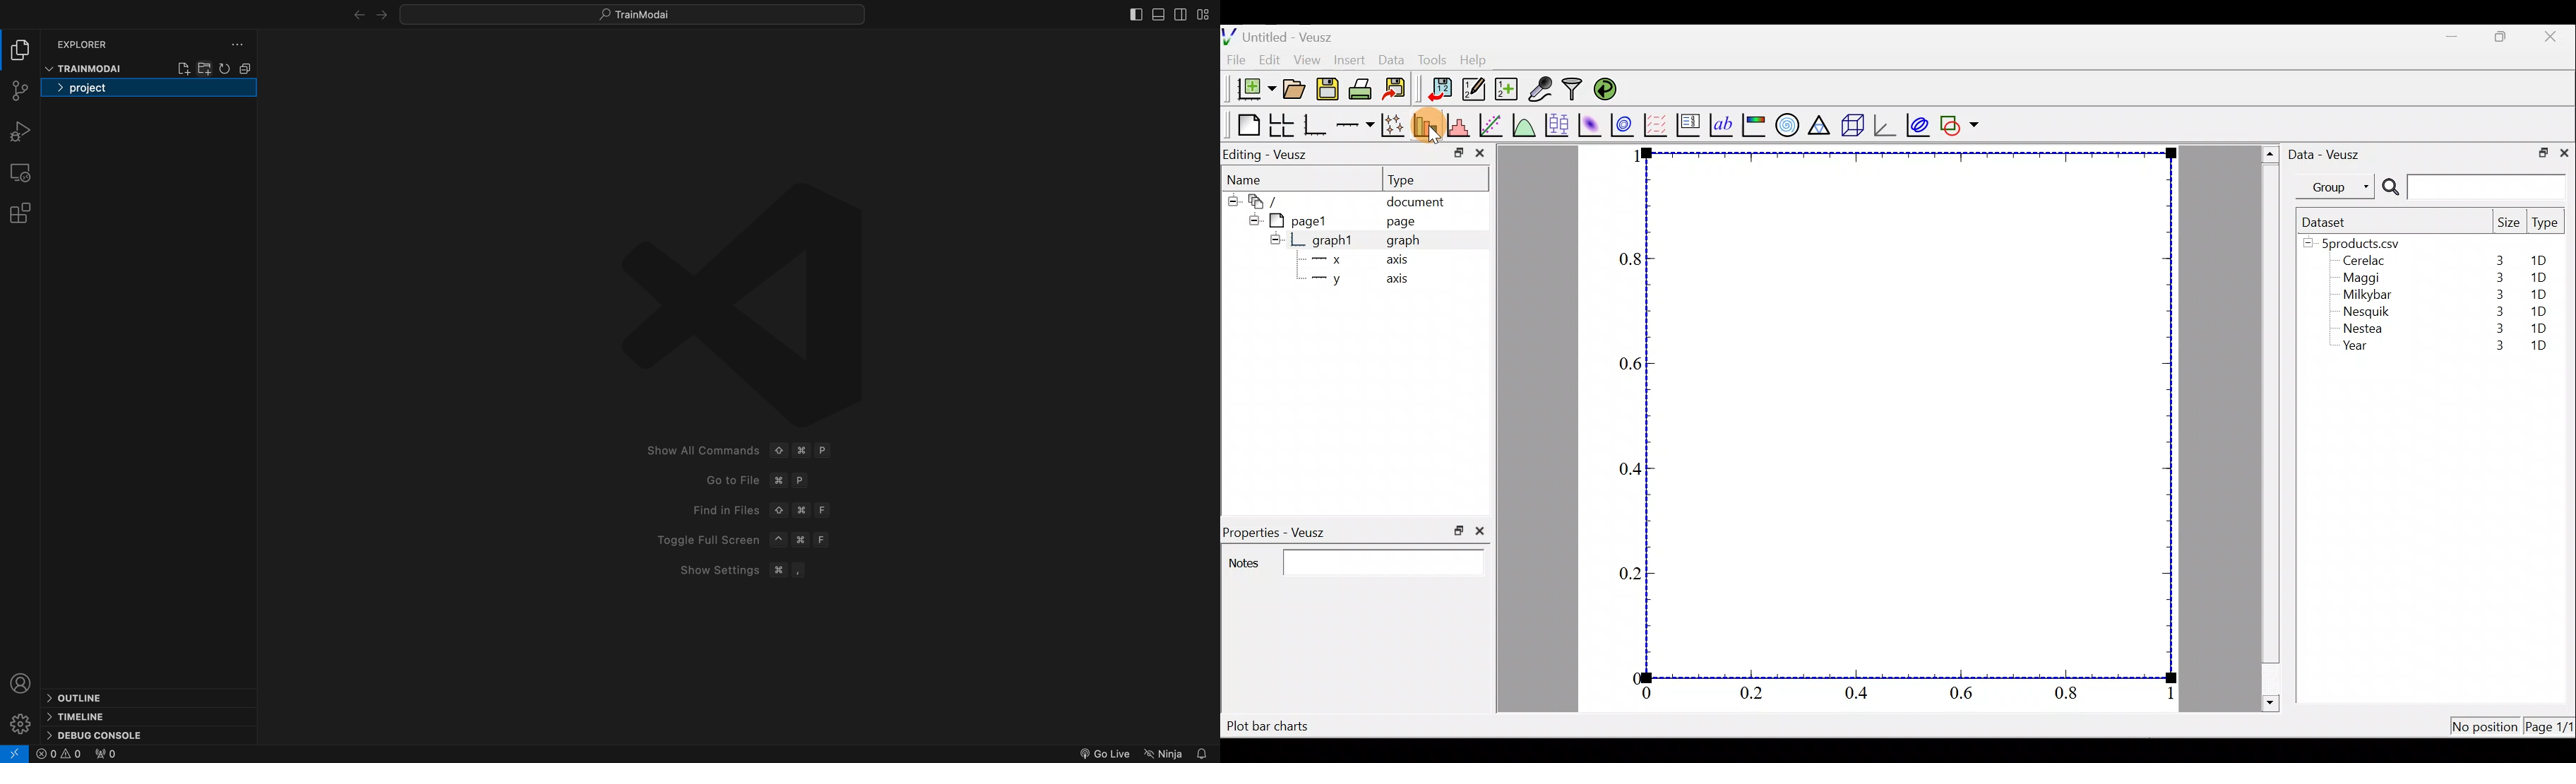 This screenshot has width=2576, height=784. I want to click on trainmqdi, so click(86, 69).